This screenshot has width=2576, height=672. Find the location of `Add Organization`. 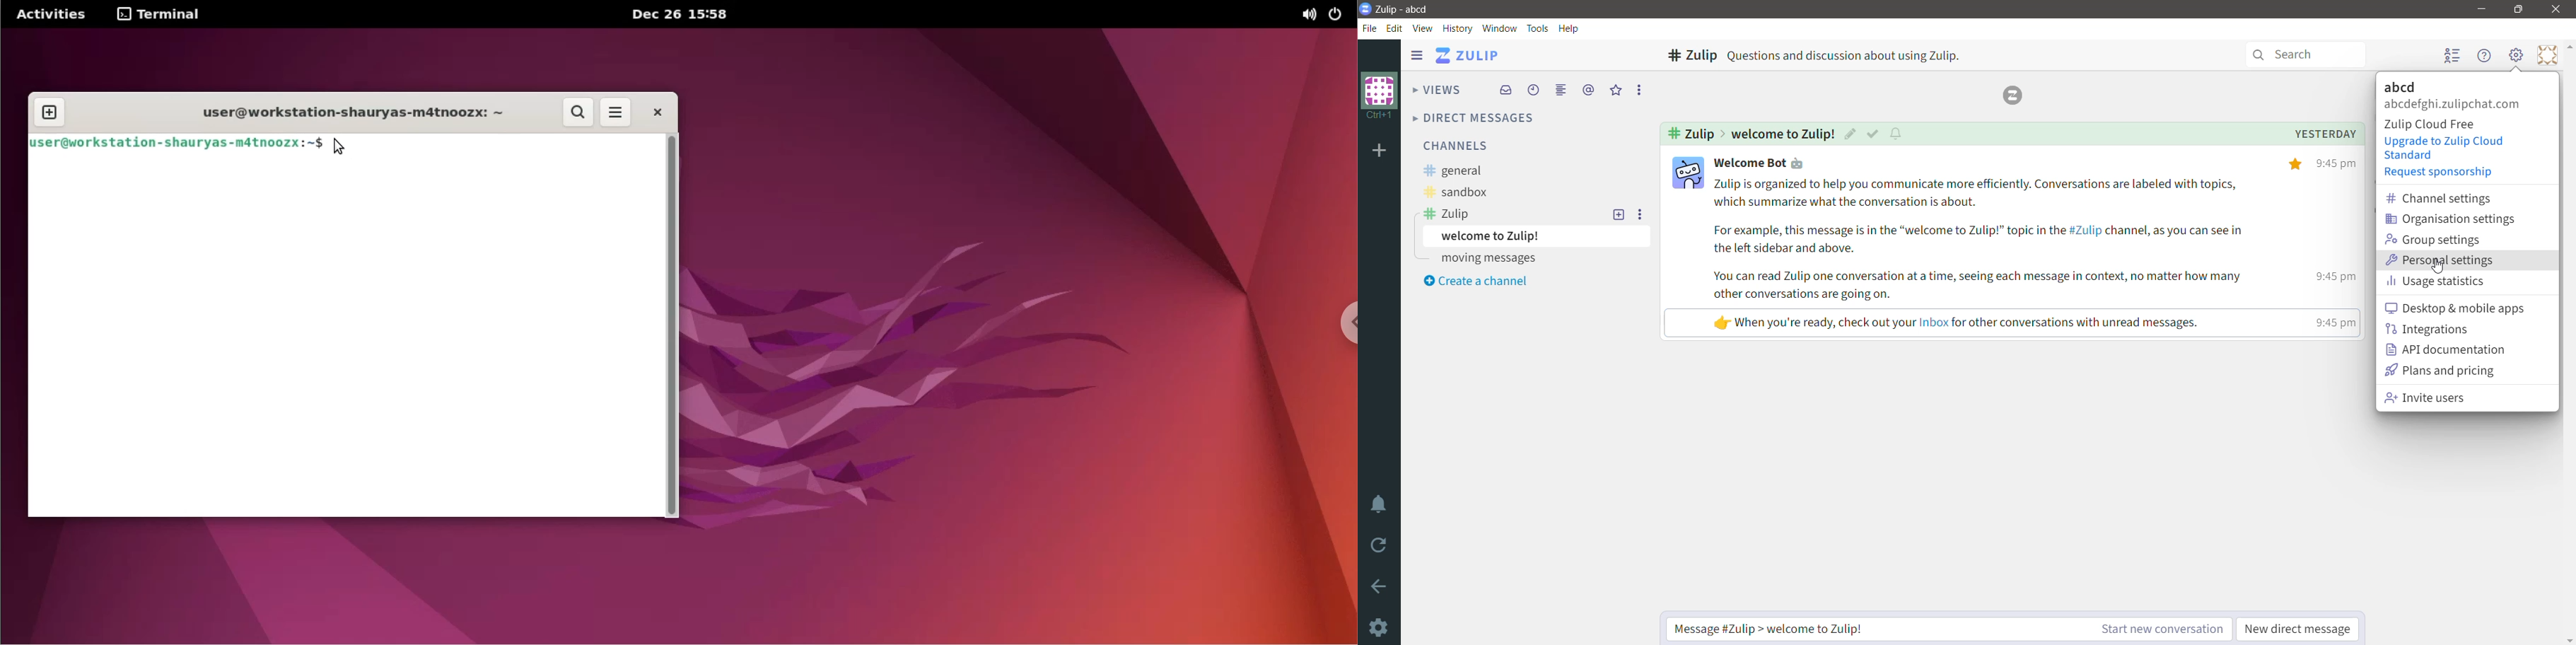

Add Organization is located at coordinates (1380, 152).